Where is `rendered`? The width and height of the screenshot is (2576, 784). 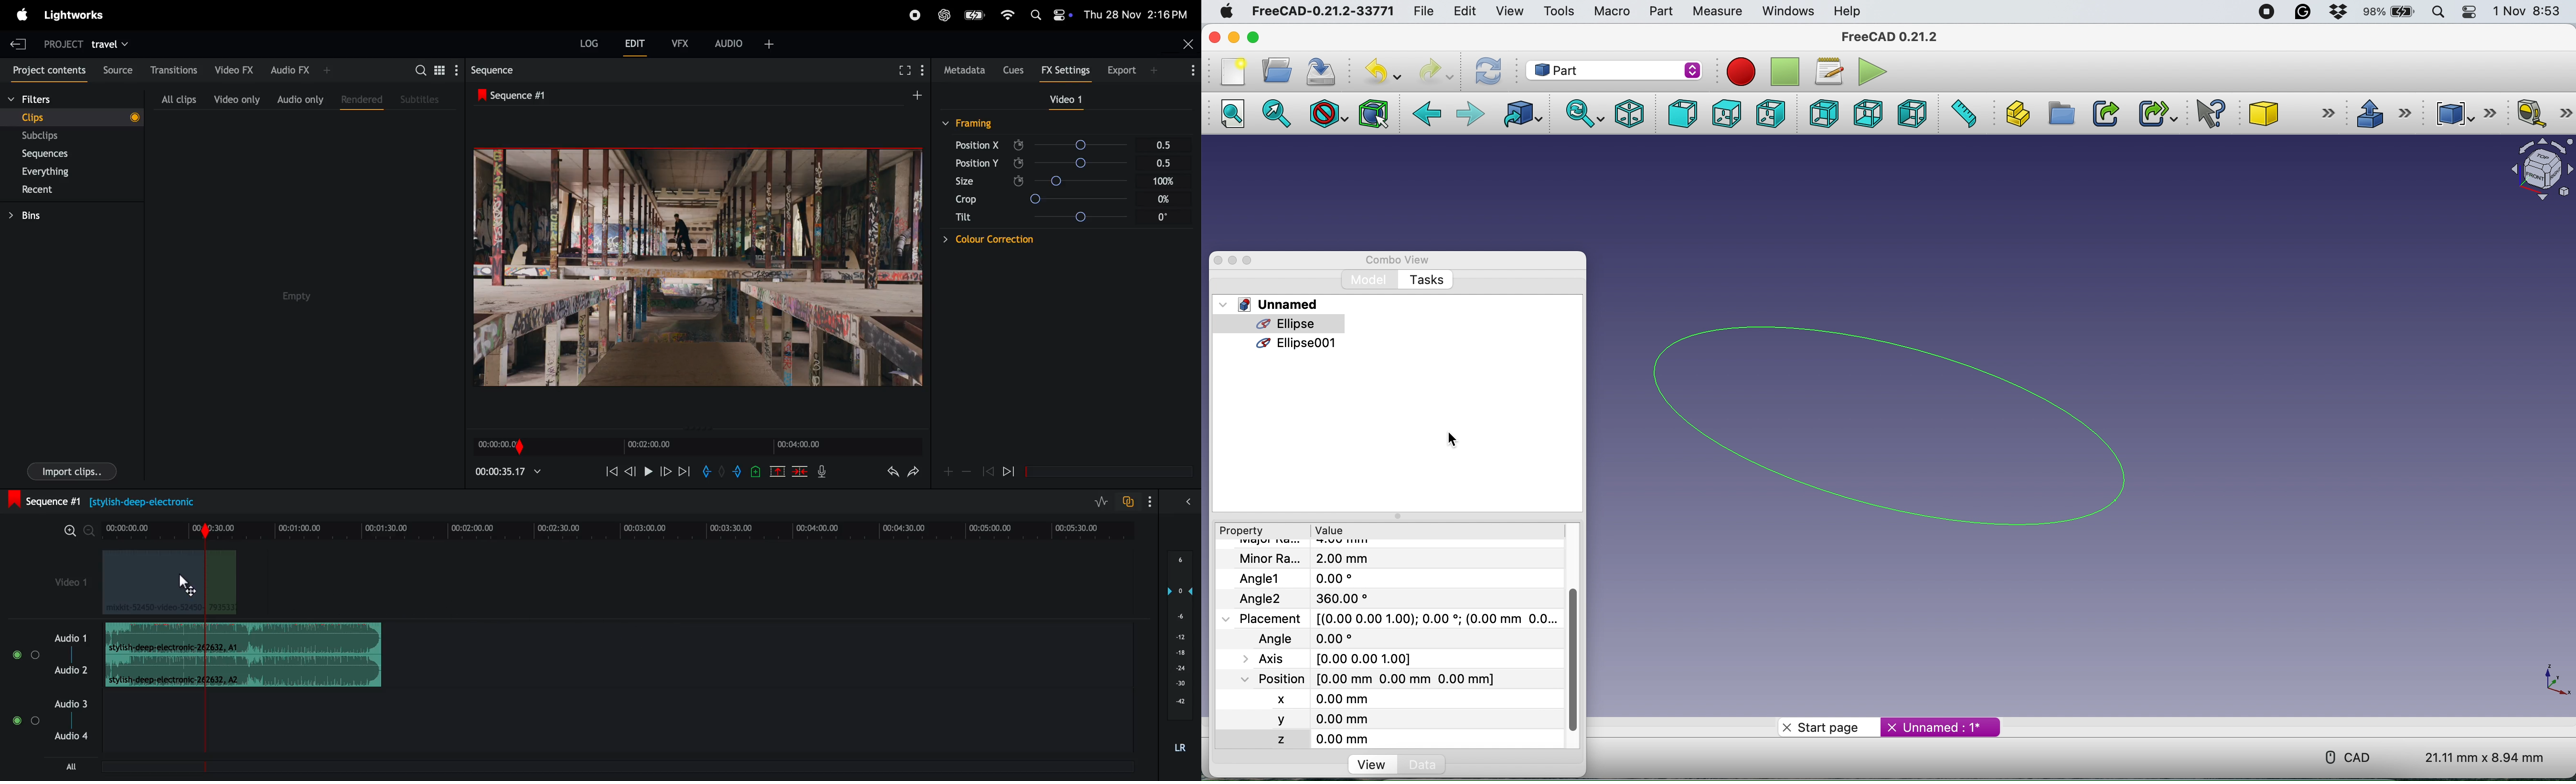
rendered is located at coordinates (358, 98).